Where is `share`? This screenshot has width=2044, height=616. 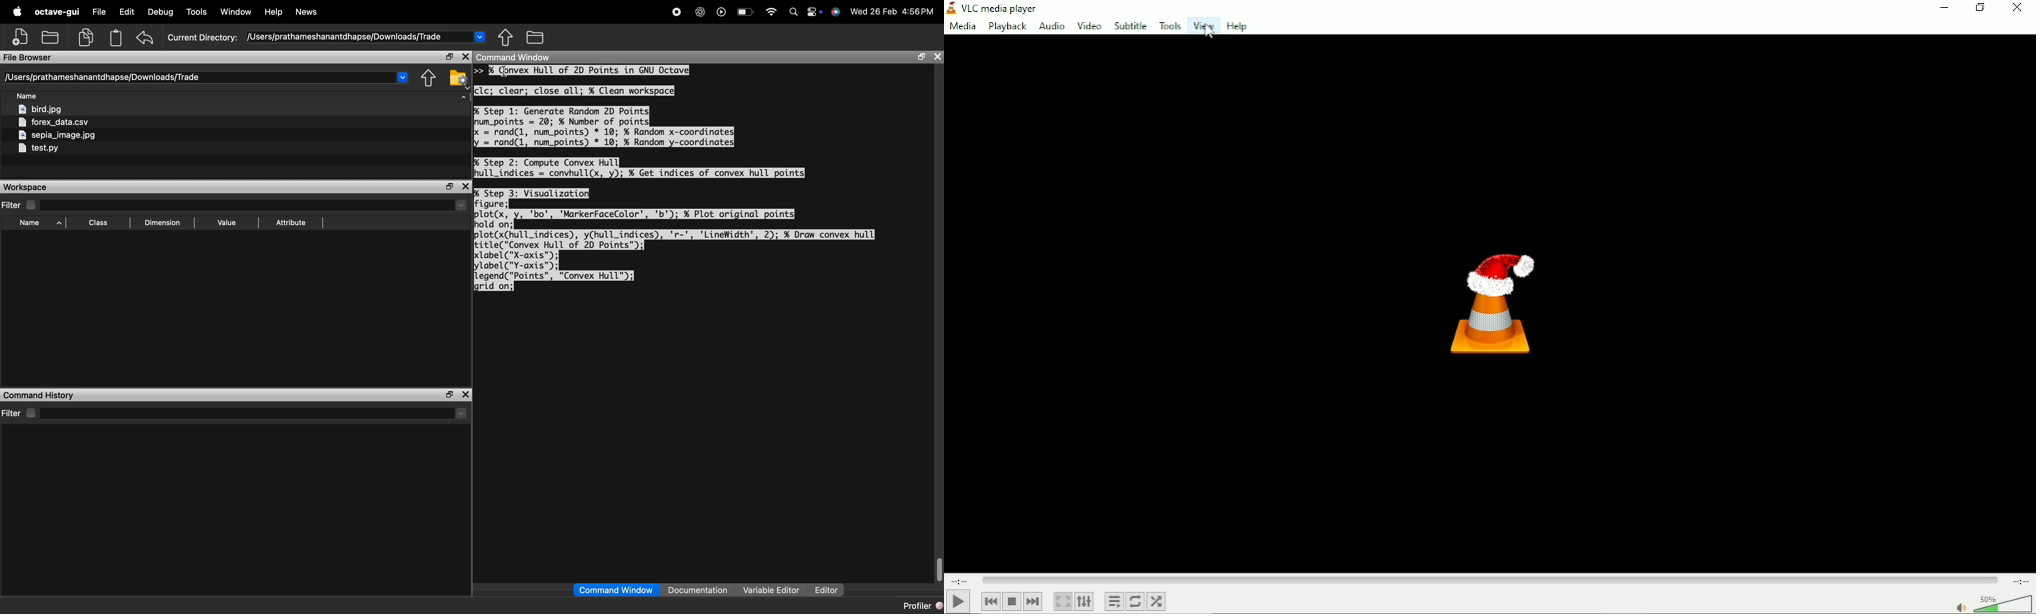
share is located at coordinates (427, 78).